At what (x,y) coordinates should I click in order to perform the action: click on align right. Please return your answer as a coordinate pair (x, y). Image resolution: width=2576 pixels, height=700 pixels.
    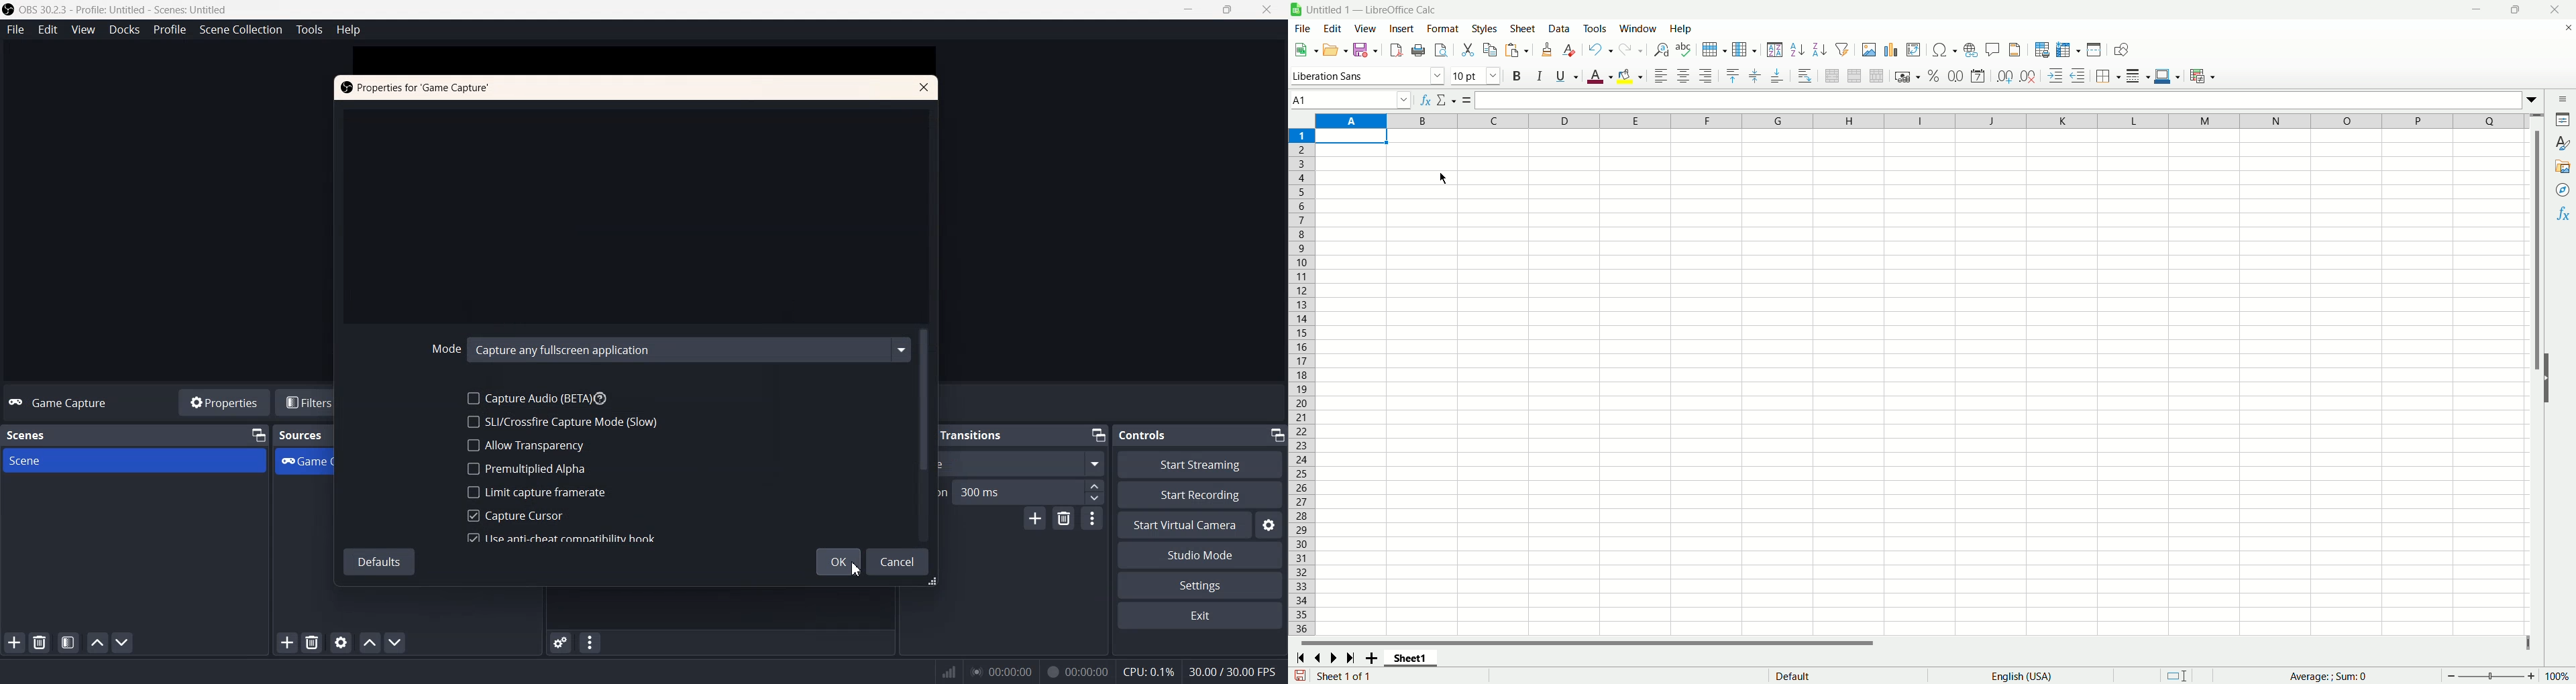
    Looking at the image, I should click on (1707, 77).